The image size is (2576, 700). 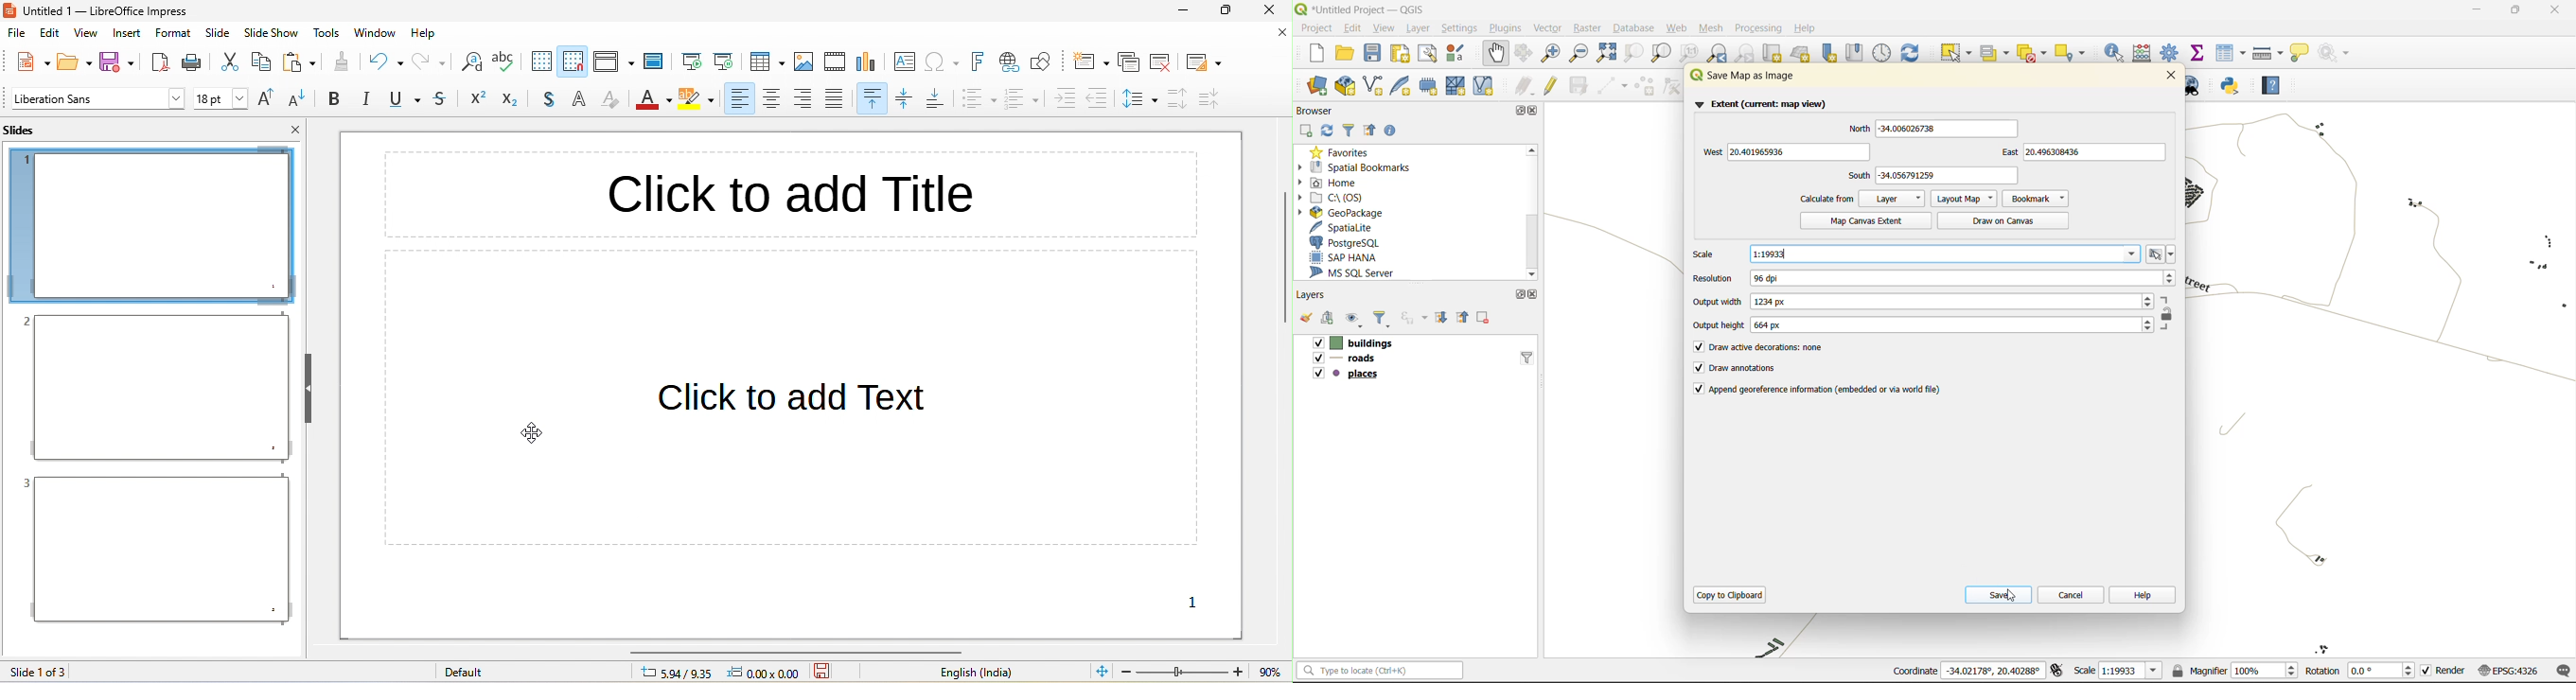 I want to click on value, so click(x=1268, y=672).